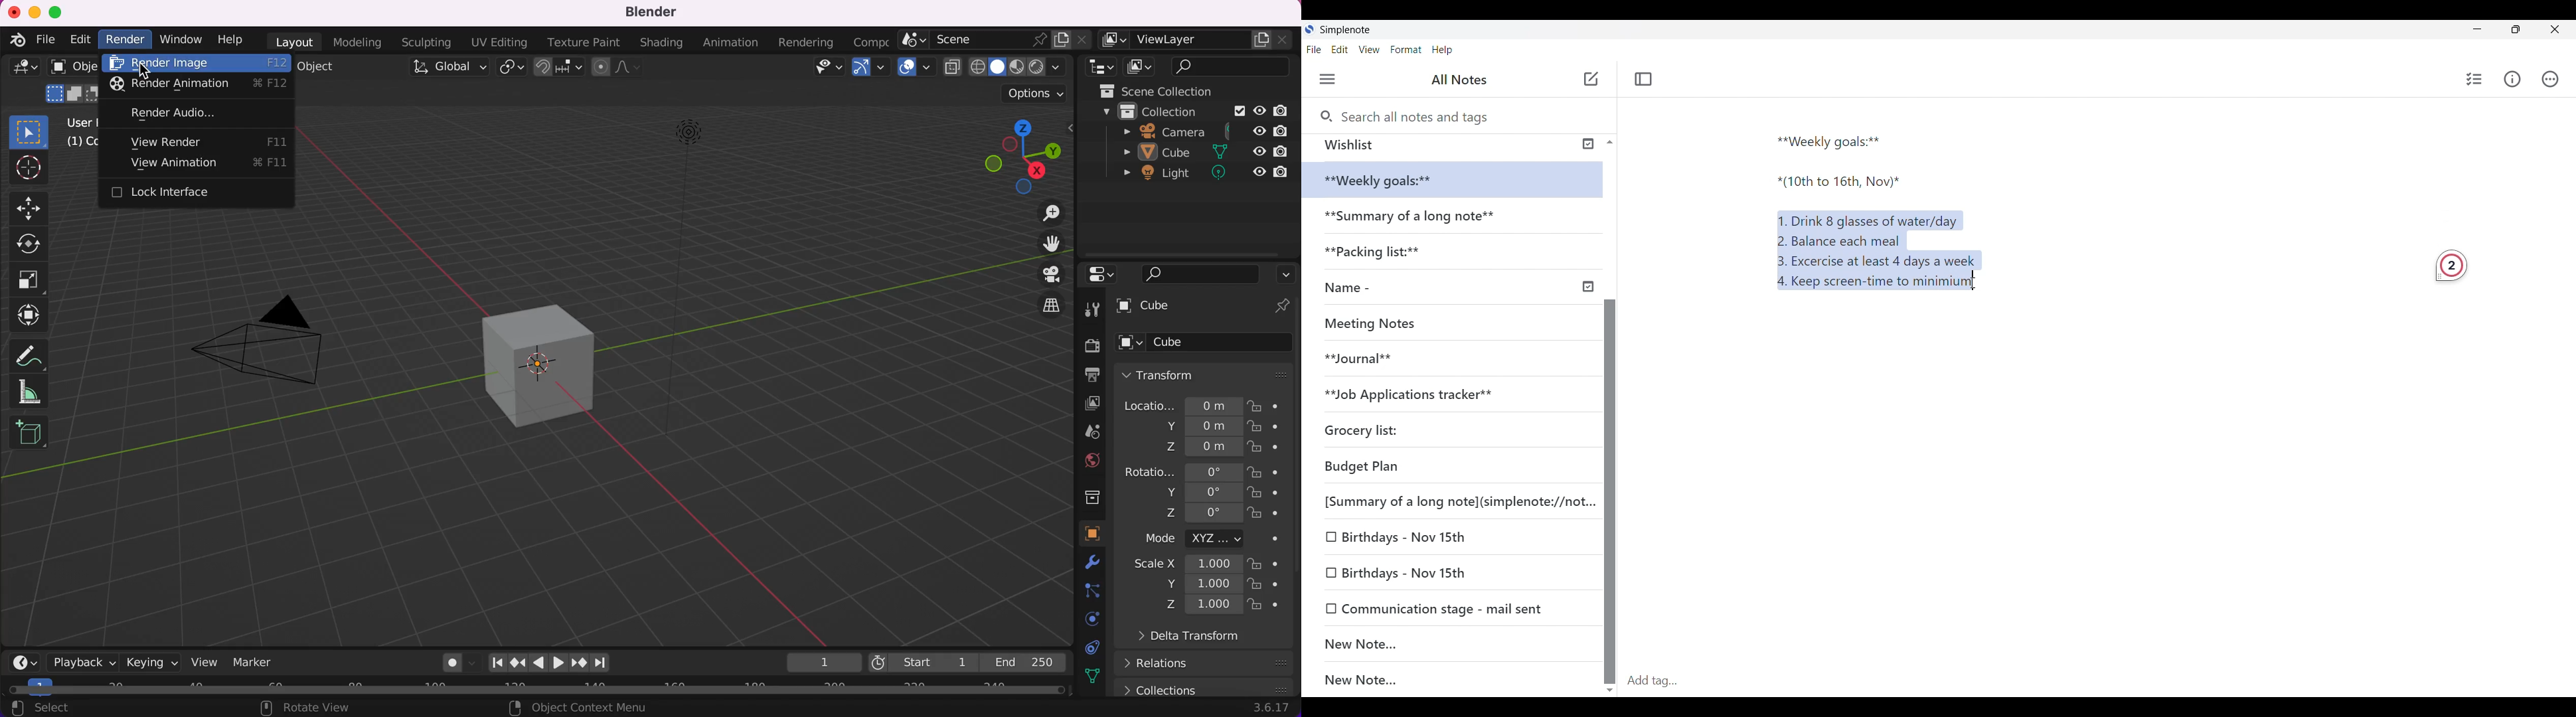  Describe the element at coordinates (1382, 426) in the screenshot. I see `Grocery list:` at that location.